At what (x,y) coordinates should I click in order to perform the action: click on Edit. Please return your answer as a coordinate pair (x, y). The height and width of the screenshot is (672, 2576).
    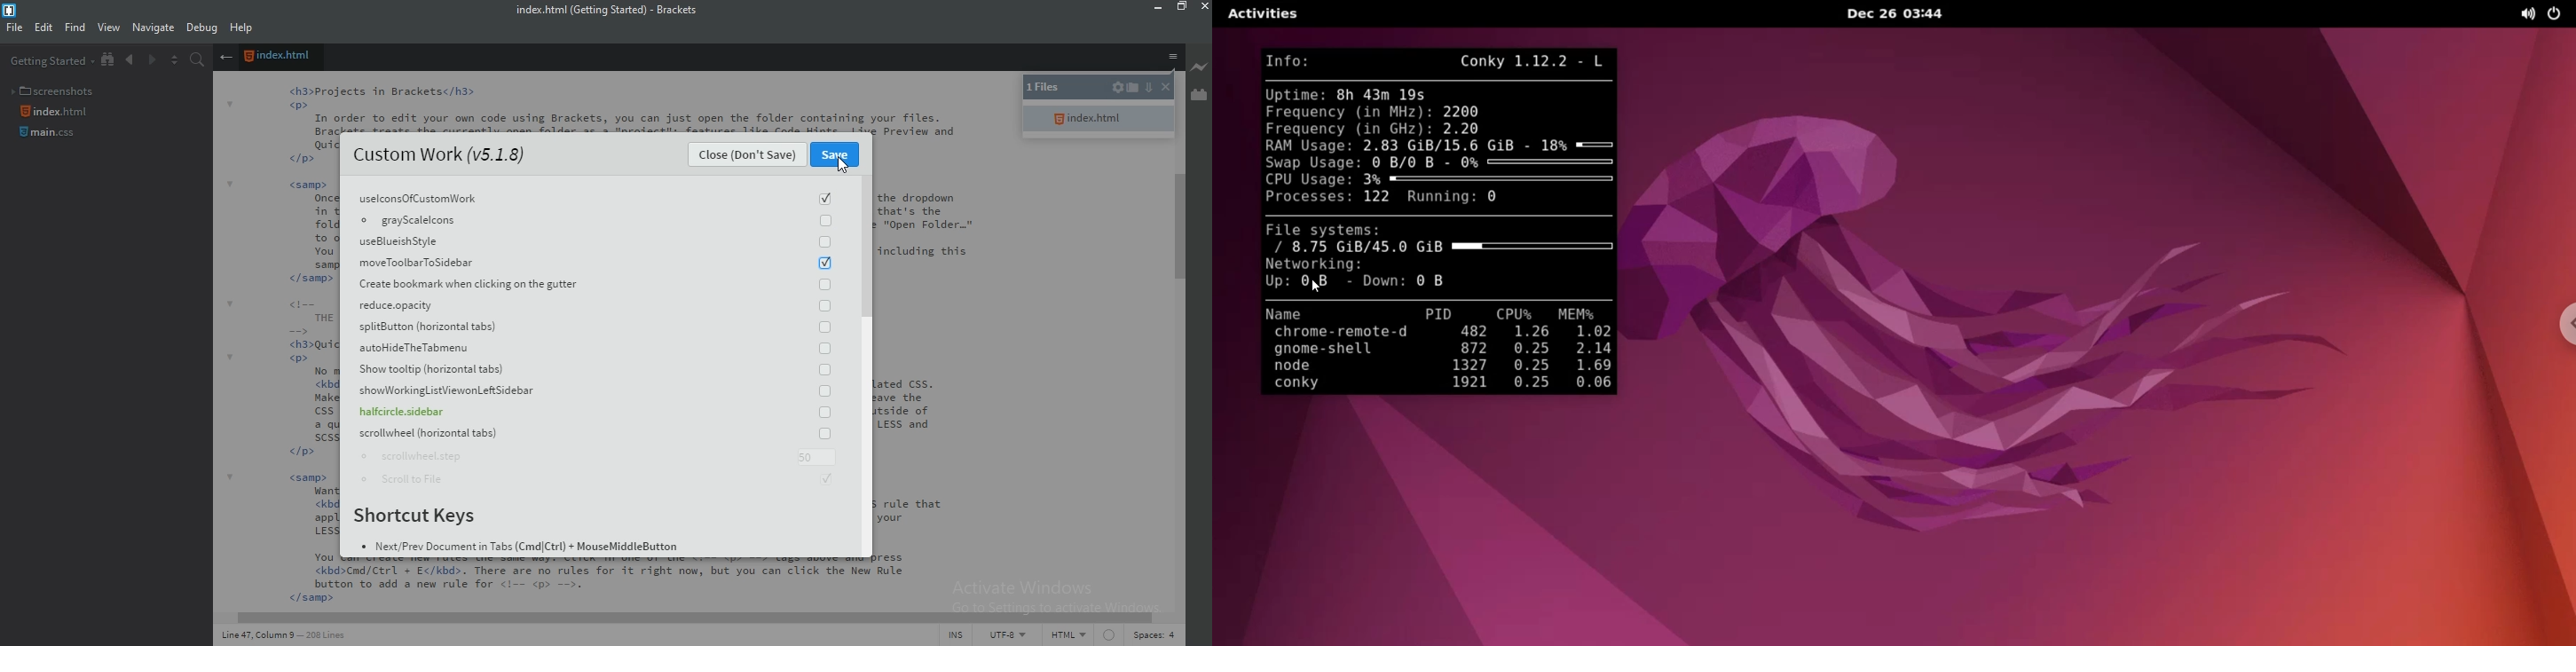
    Looking at the image, I should click on (43, 29).